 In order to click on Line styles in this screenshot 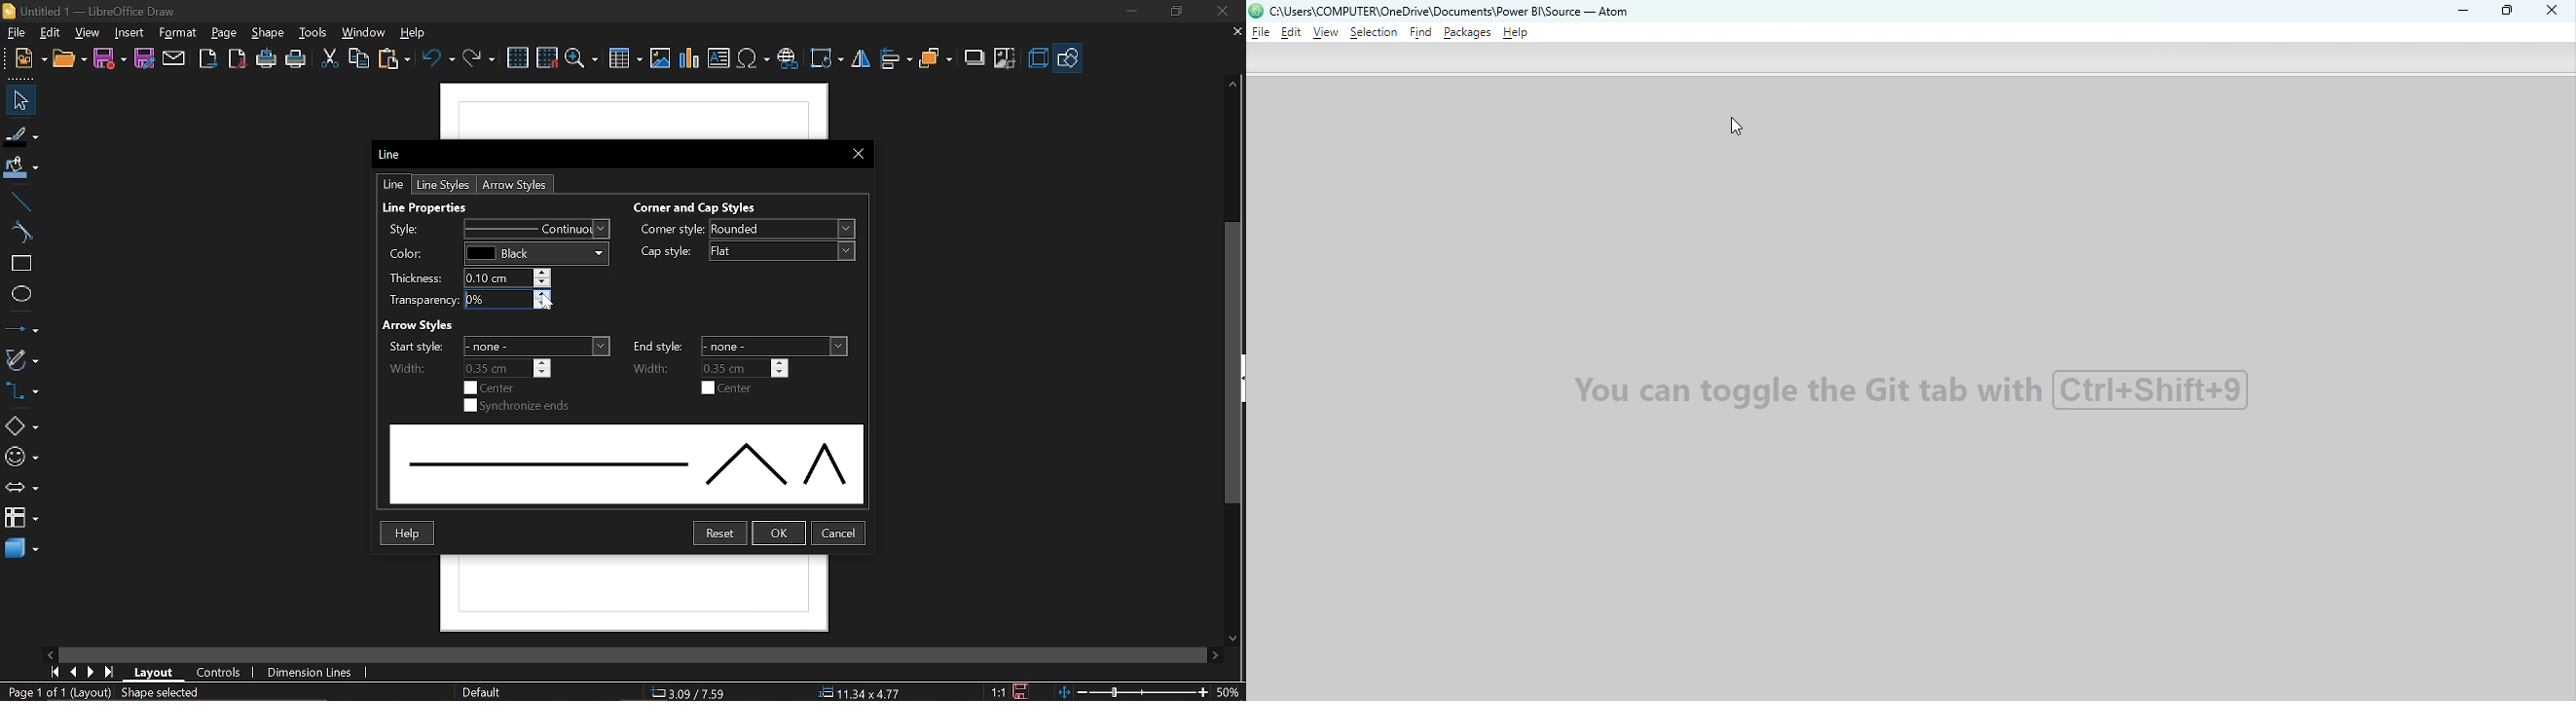, I will do `click(446, 185)`.